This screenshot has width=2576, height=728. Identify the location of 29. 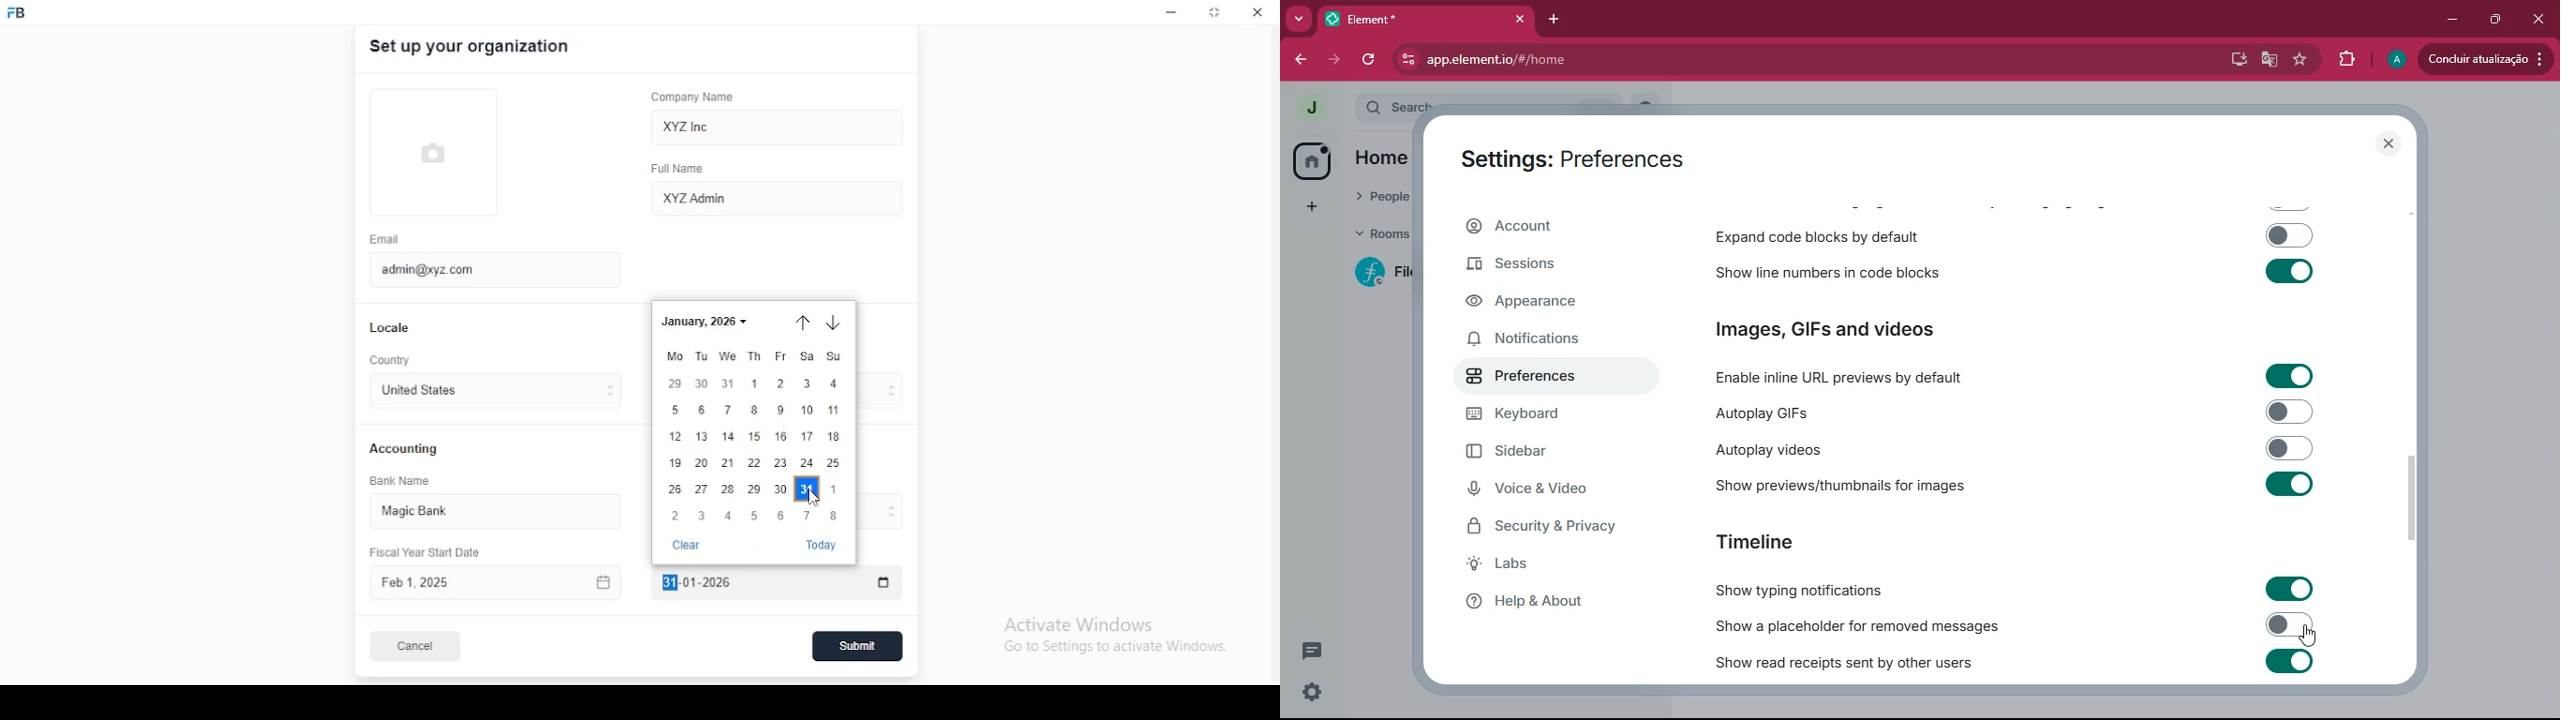
(677, 383).